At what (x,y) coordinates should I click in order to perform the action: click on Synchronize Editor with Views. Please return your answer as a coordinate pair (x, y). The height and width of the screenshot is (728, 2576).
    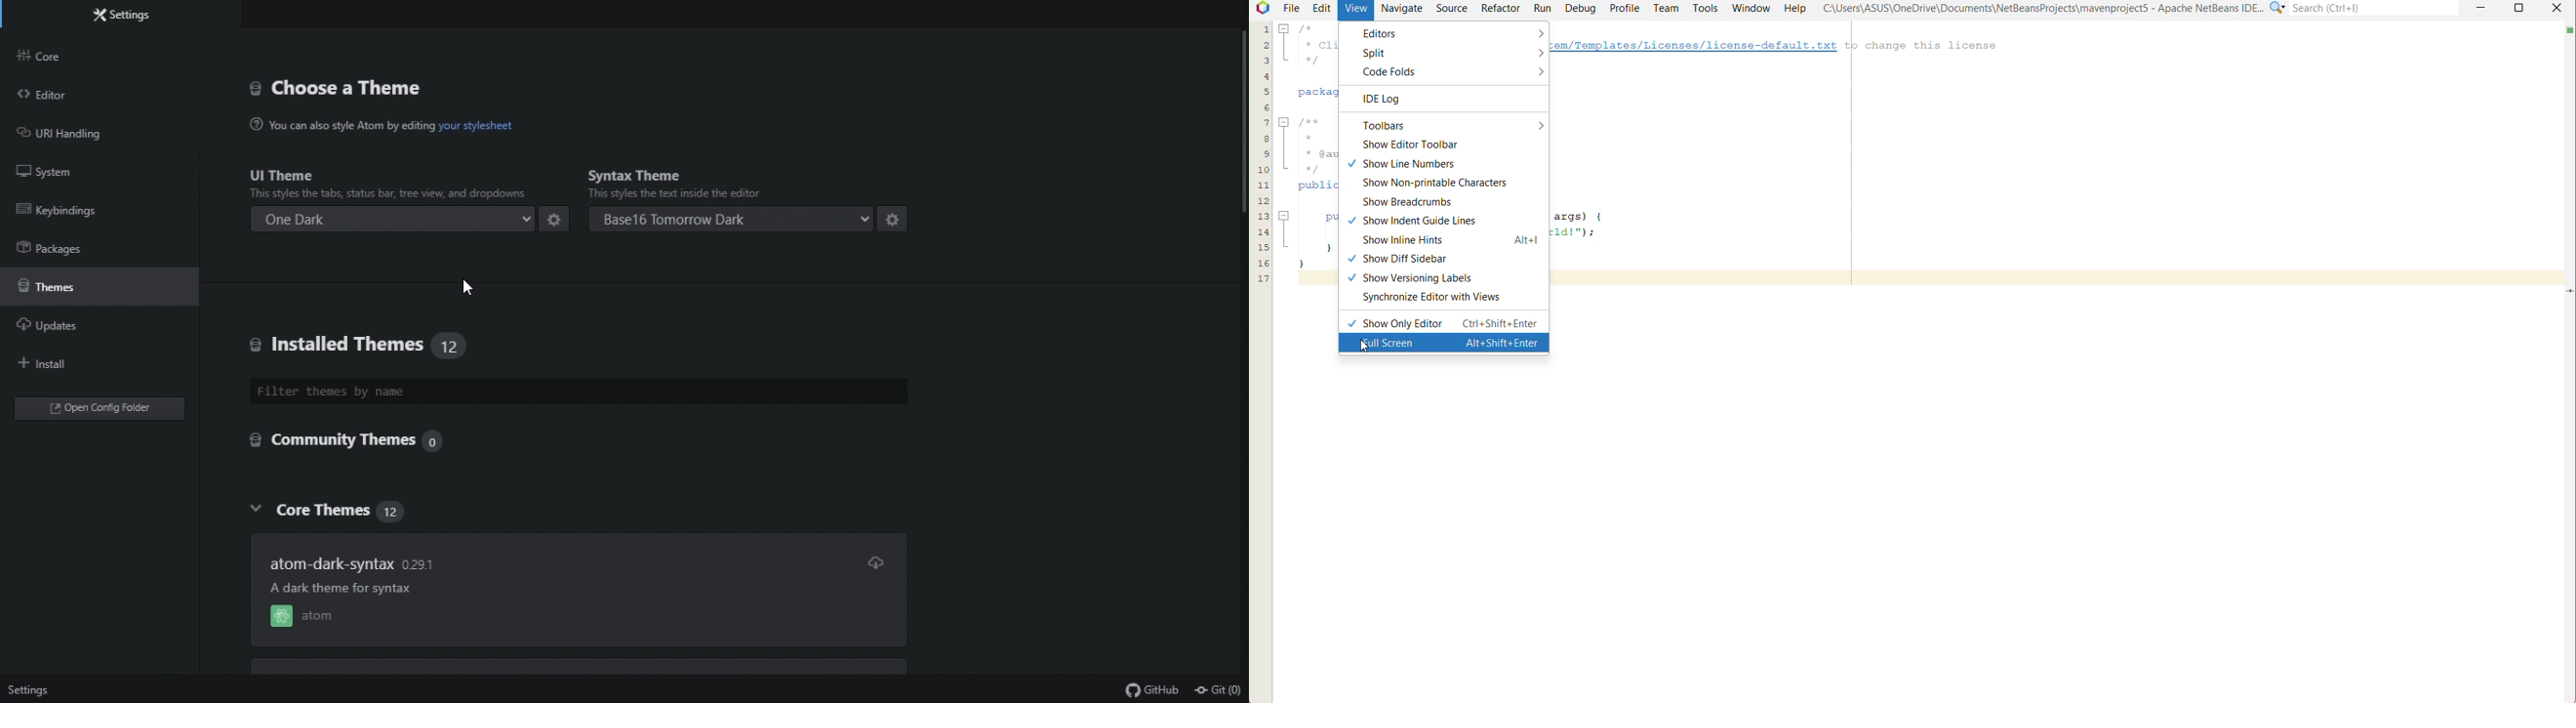
    Looking at the image, I should click on (1444, 299).